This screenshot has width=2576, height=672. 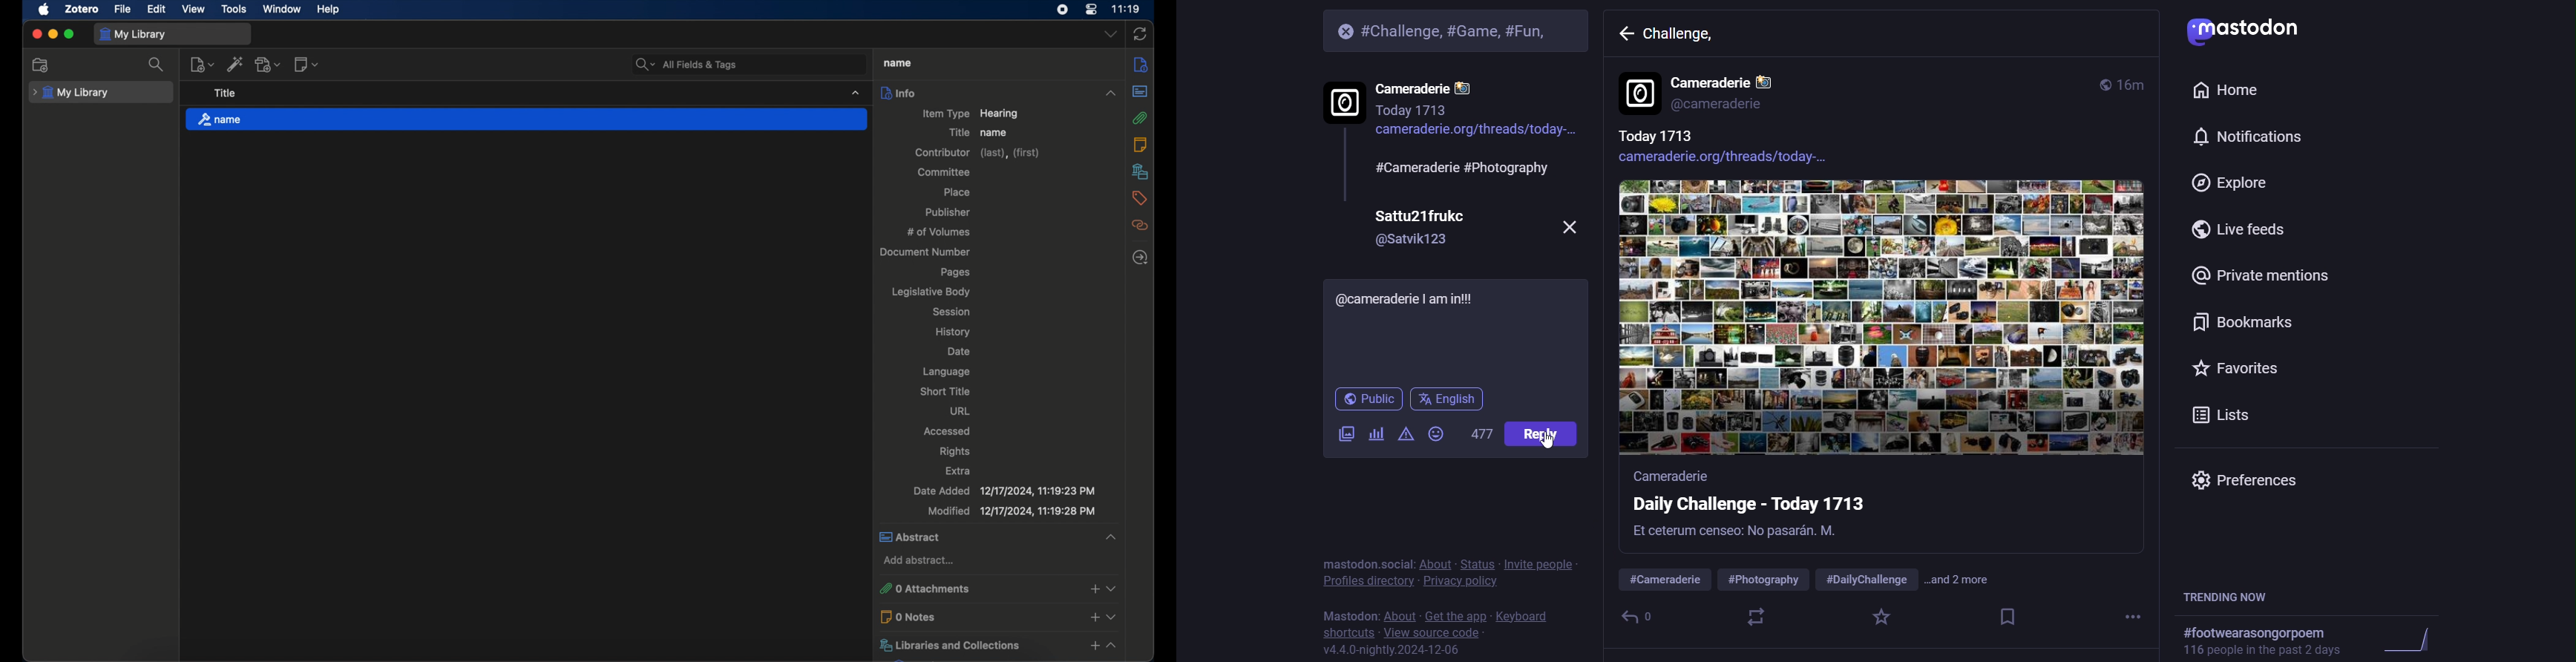 What do you see at coordinates (2101, 82) in the screenshot?
I see `public` at bounding box center [2101, 82].